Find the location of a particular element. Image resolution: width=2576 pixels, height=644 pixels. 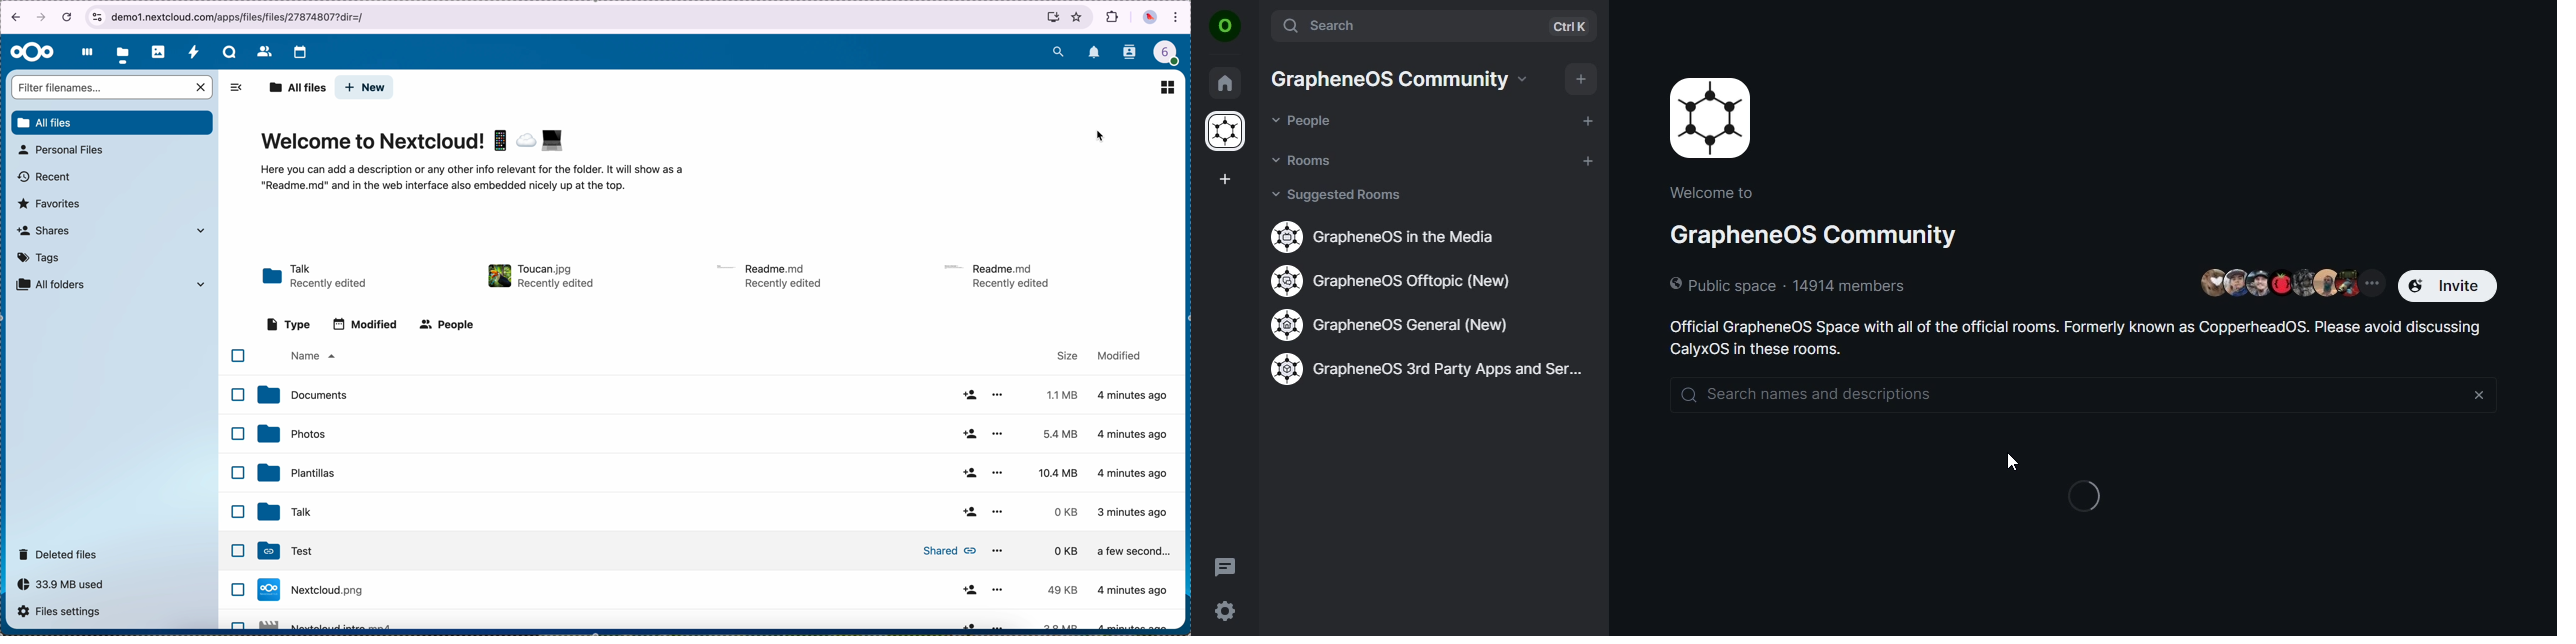

capacity is located at coordinates (66, 587).